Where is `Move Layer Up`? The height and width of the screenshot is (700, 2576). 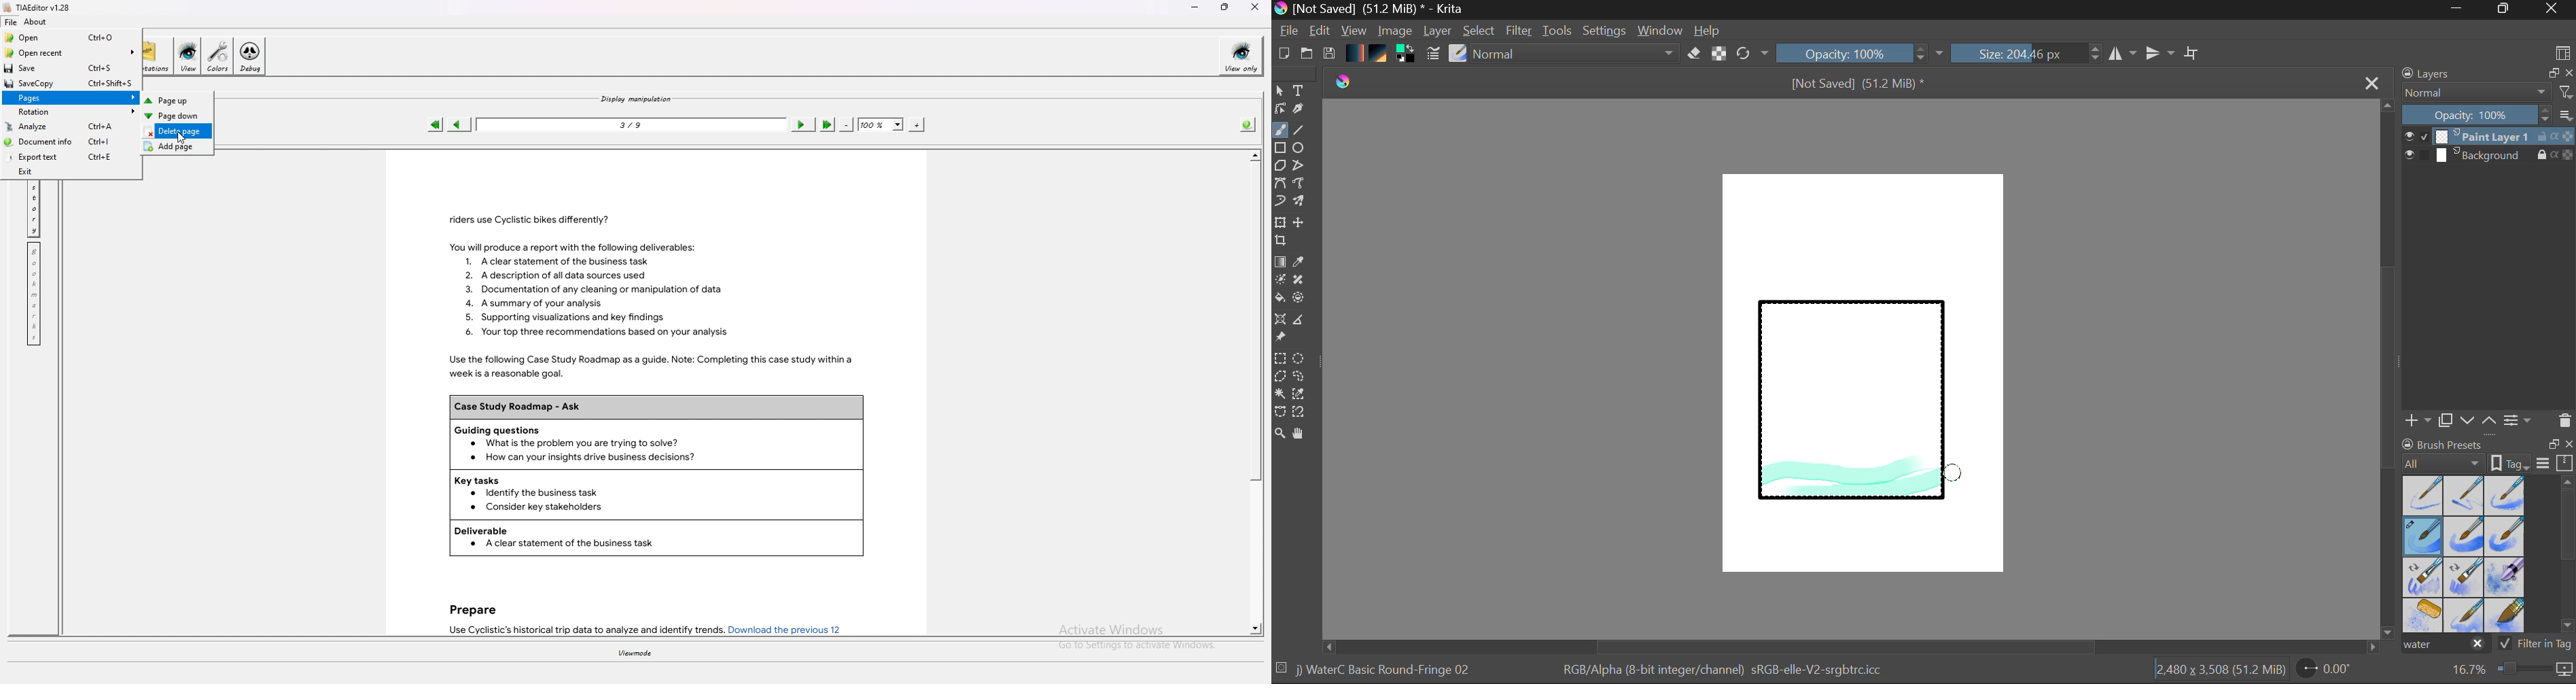 Move Layer Up is located at coordinates (2490, 420).